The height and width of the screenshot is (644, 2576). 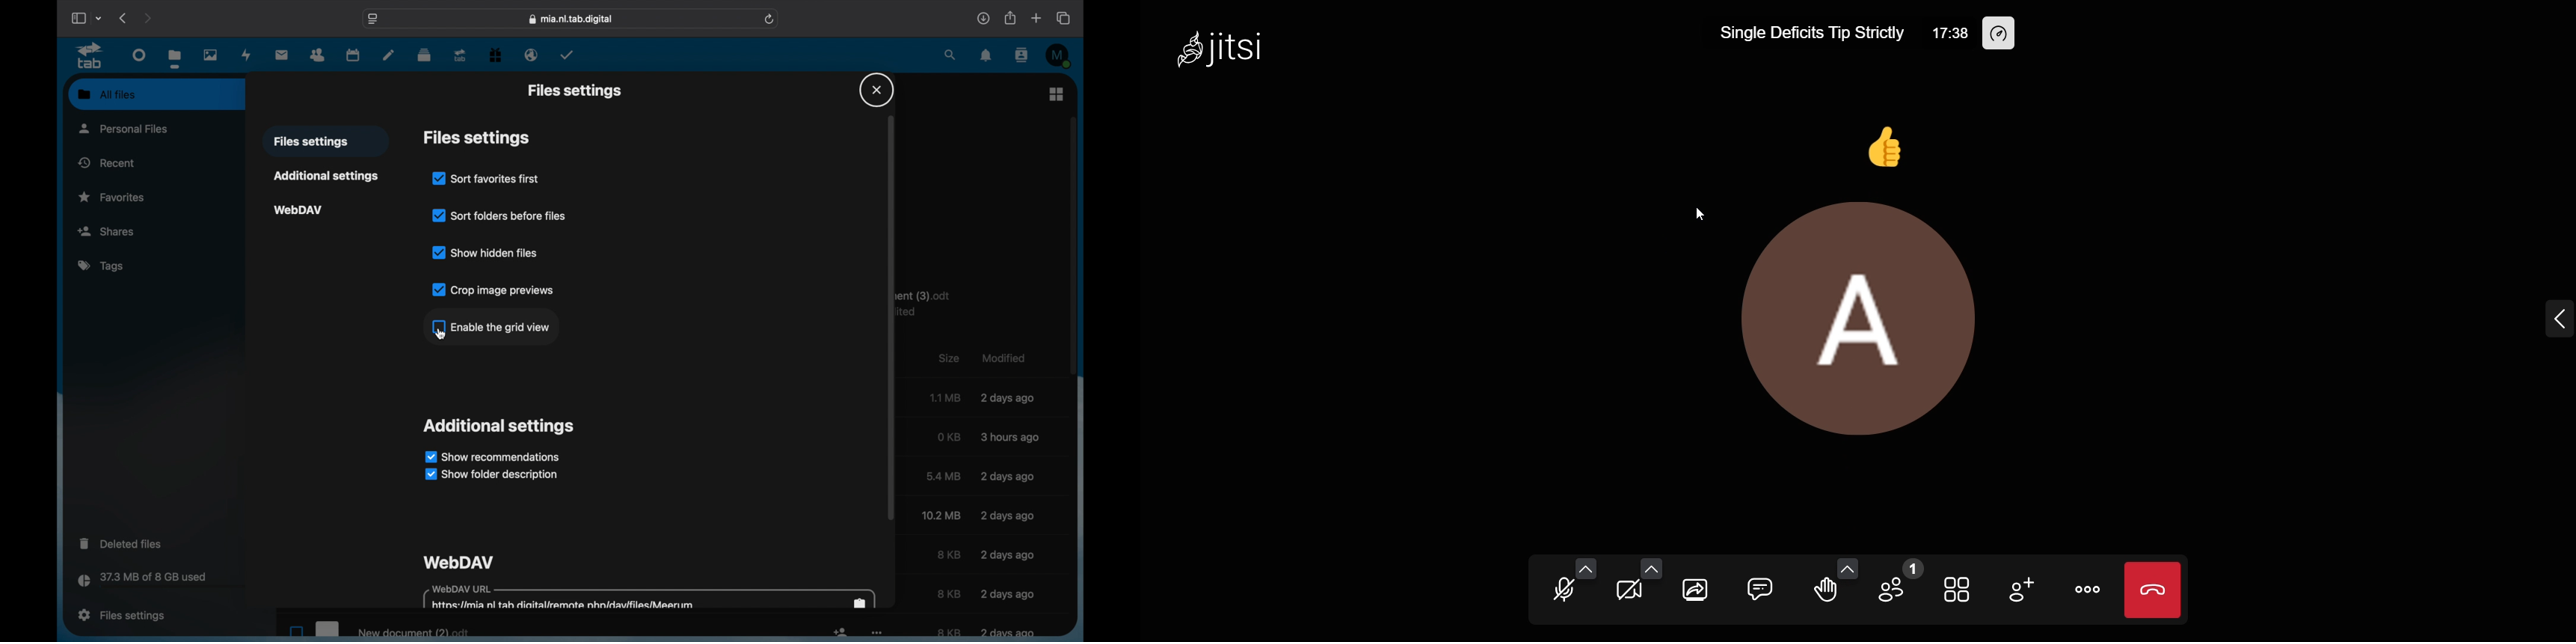 I want to click on mail, so click(x=282, y=55).